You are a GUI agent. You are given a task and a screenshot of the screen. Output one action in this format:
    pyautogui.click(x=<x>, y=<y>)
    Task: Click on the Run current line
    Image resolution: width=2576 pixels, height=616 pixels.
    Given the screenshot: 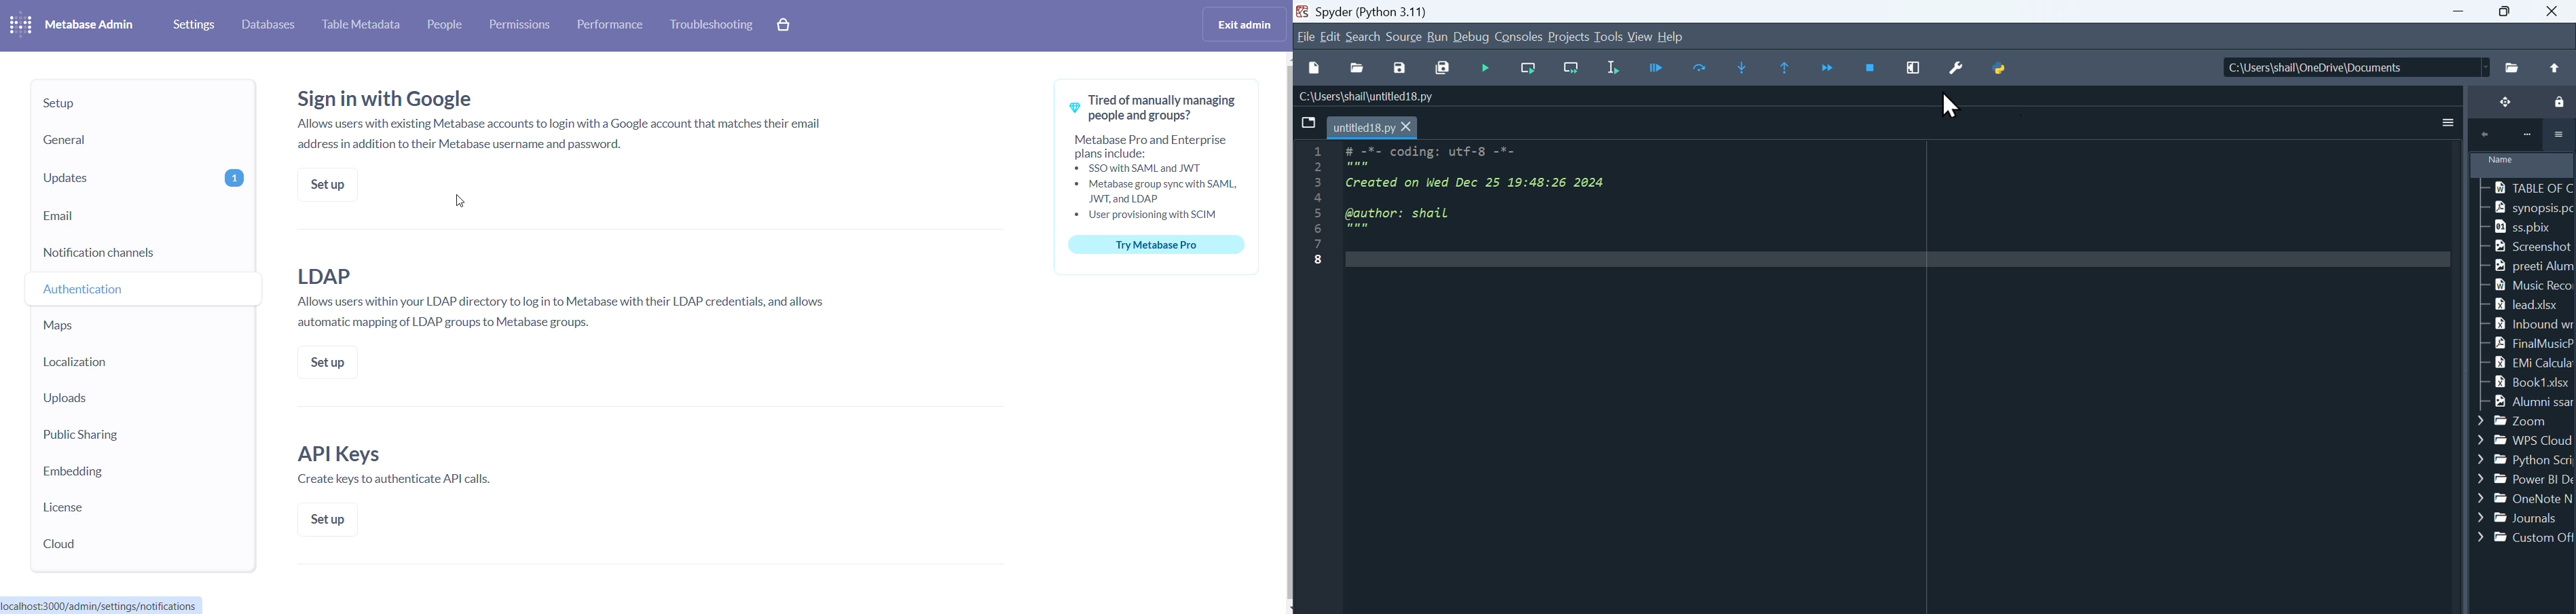 What is the action you would take?
    pyautogui.click(x=1703, y=67)
    